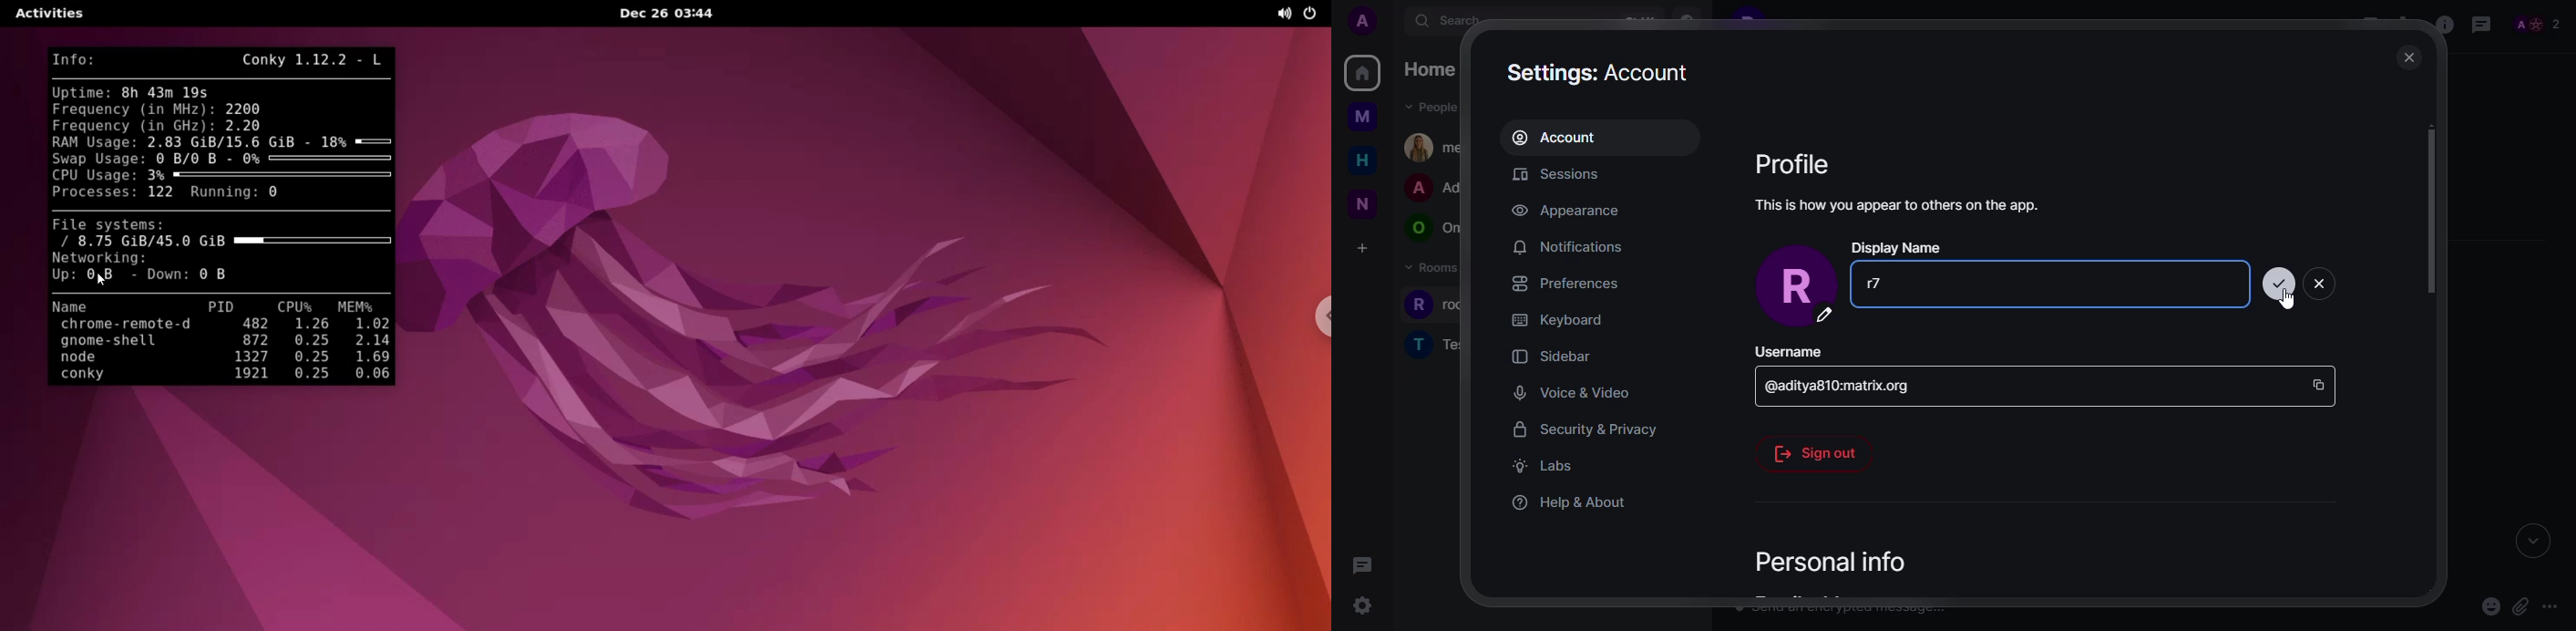 The image size is (2576, 644). Describe the element at coordinates (1432, 106) in the screenshot. I see `people dropdown` at that location.